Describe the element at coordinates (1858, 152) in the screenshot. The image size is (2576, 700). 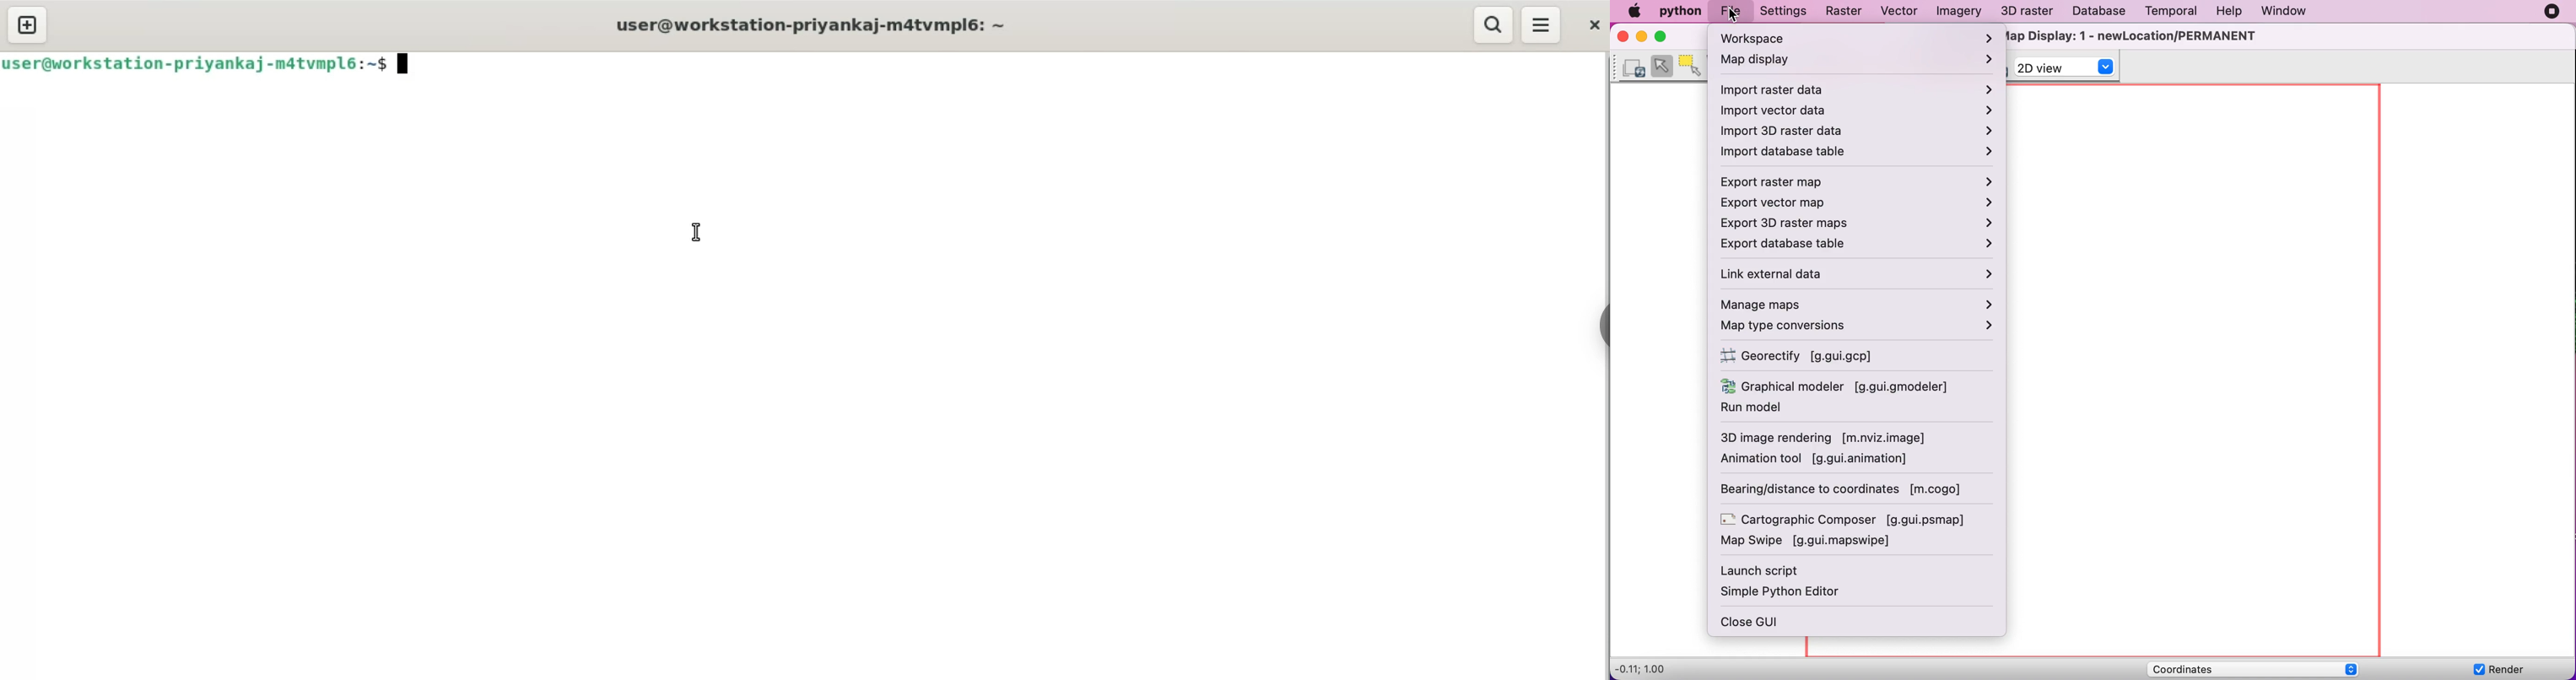
I see `import database table` at that location.